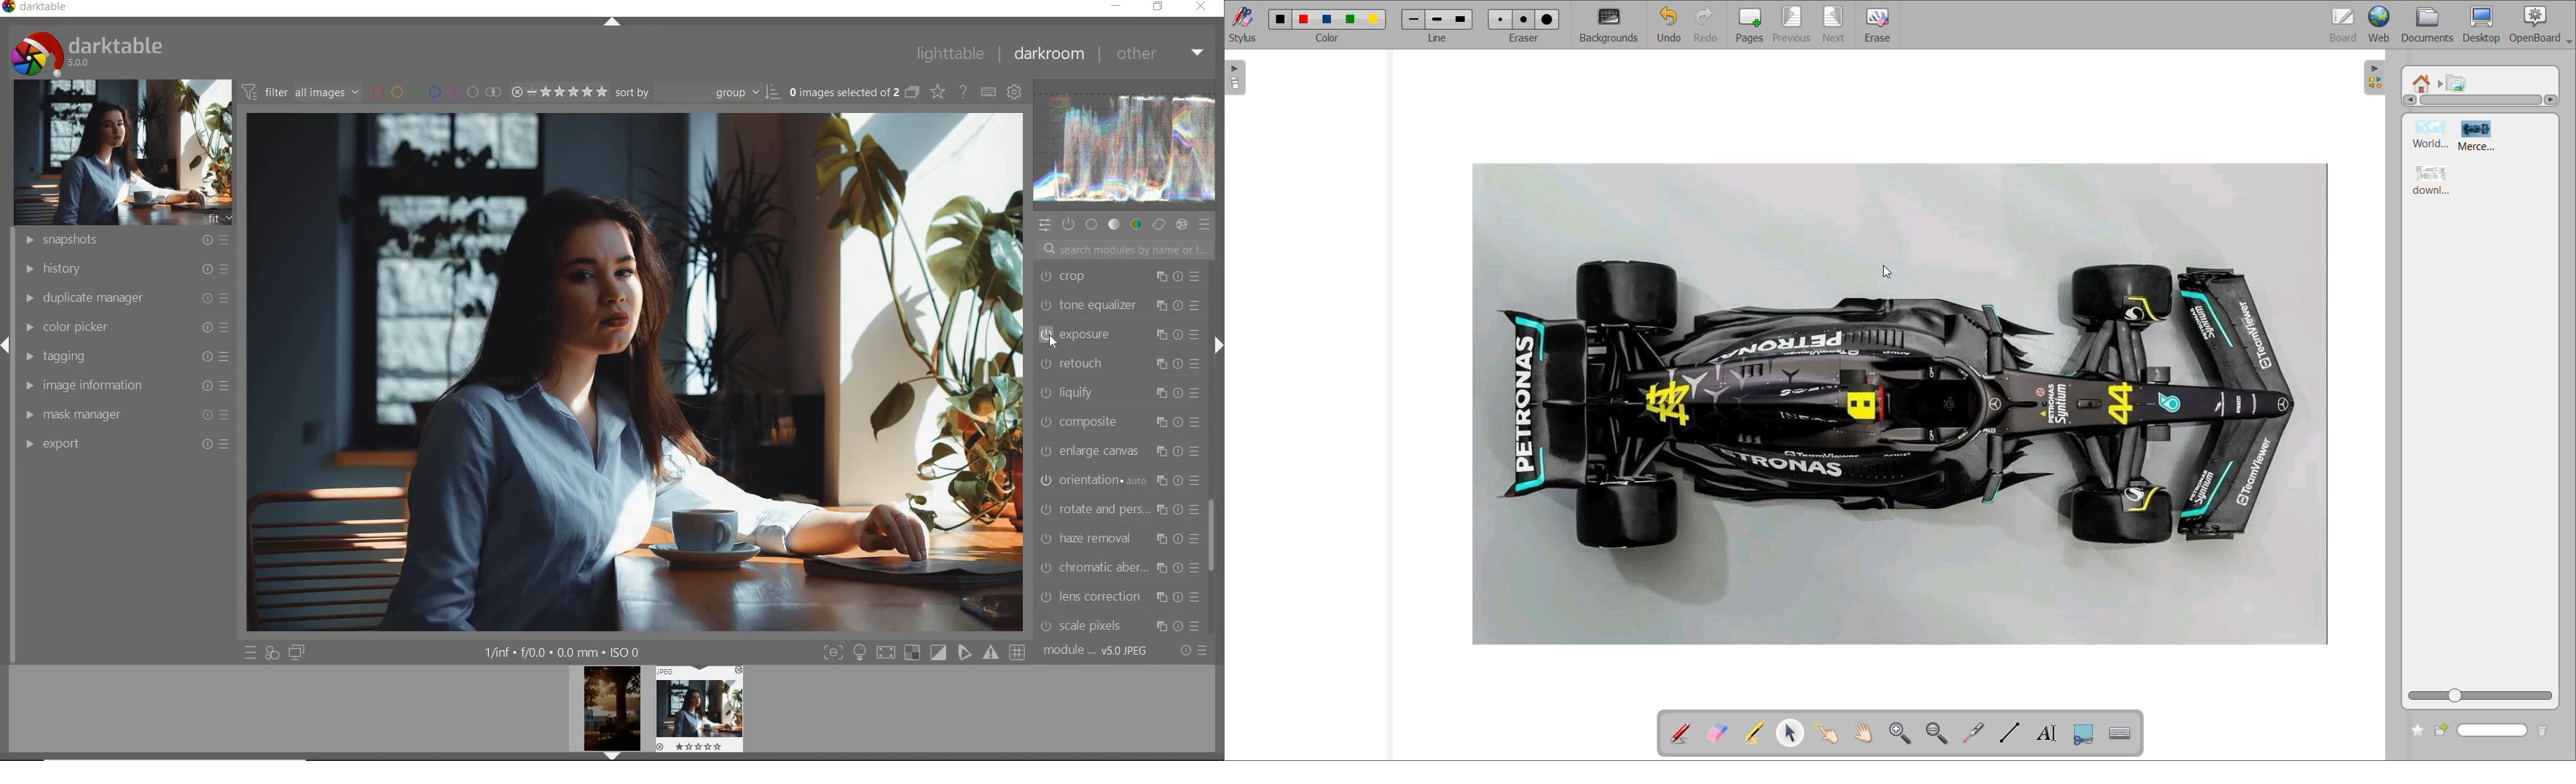  What do you see at coordinates (1158, 223) in the screenshot?
I see `CORRECT` at bounding box center [1158, 223].